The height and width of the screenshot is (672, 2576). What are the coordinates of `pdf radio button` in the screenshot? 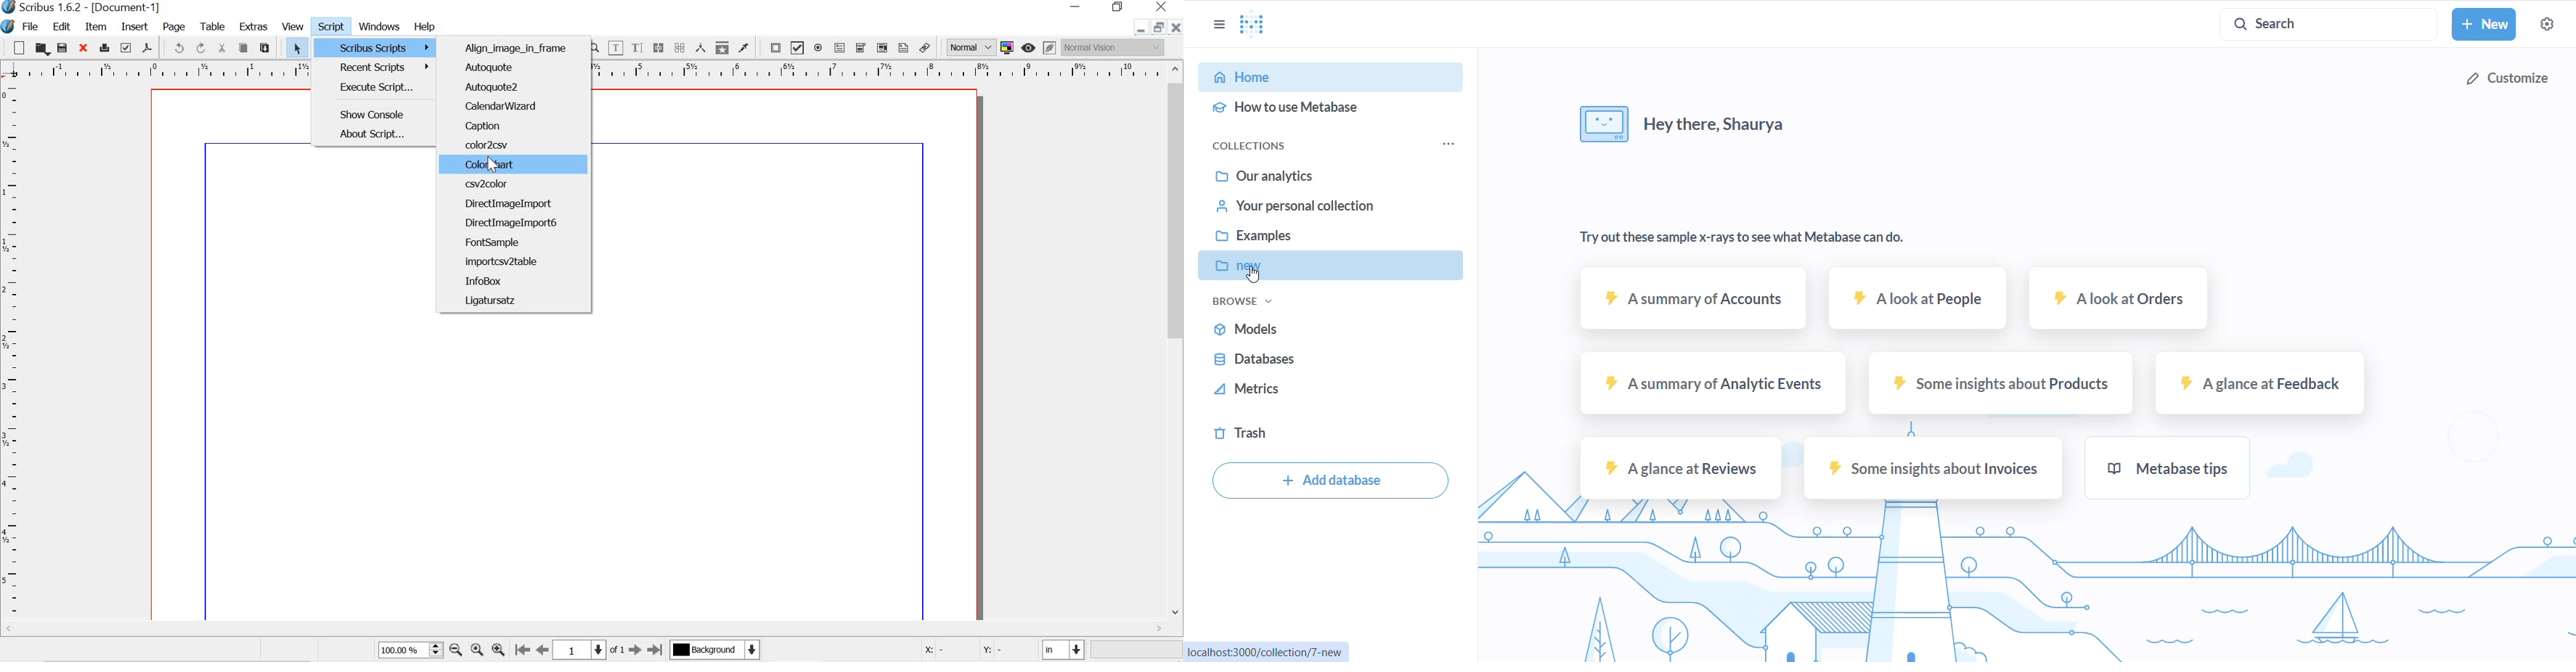 It's located at (819, 49).